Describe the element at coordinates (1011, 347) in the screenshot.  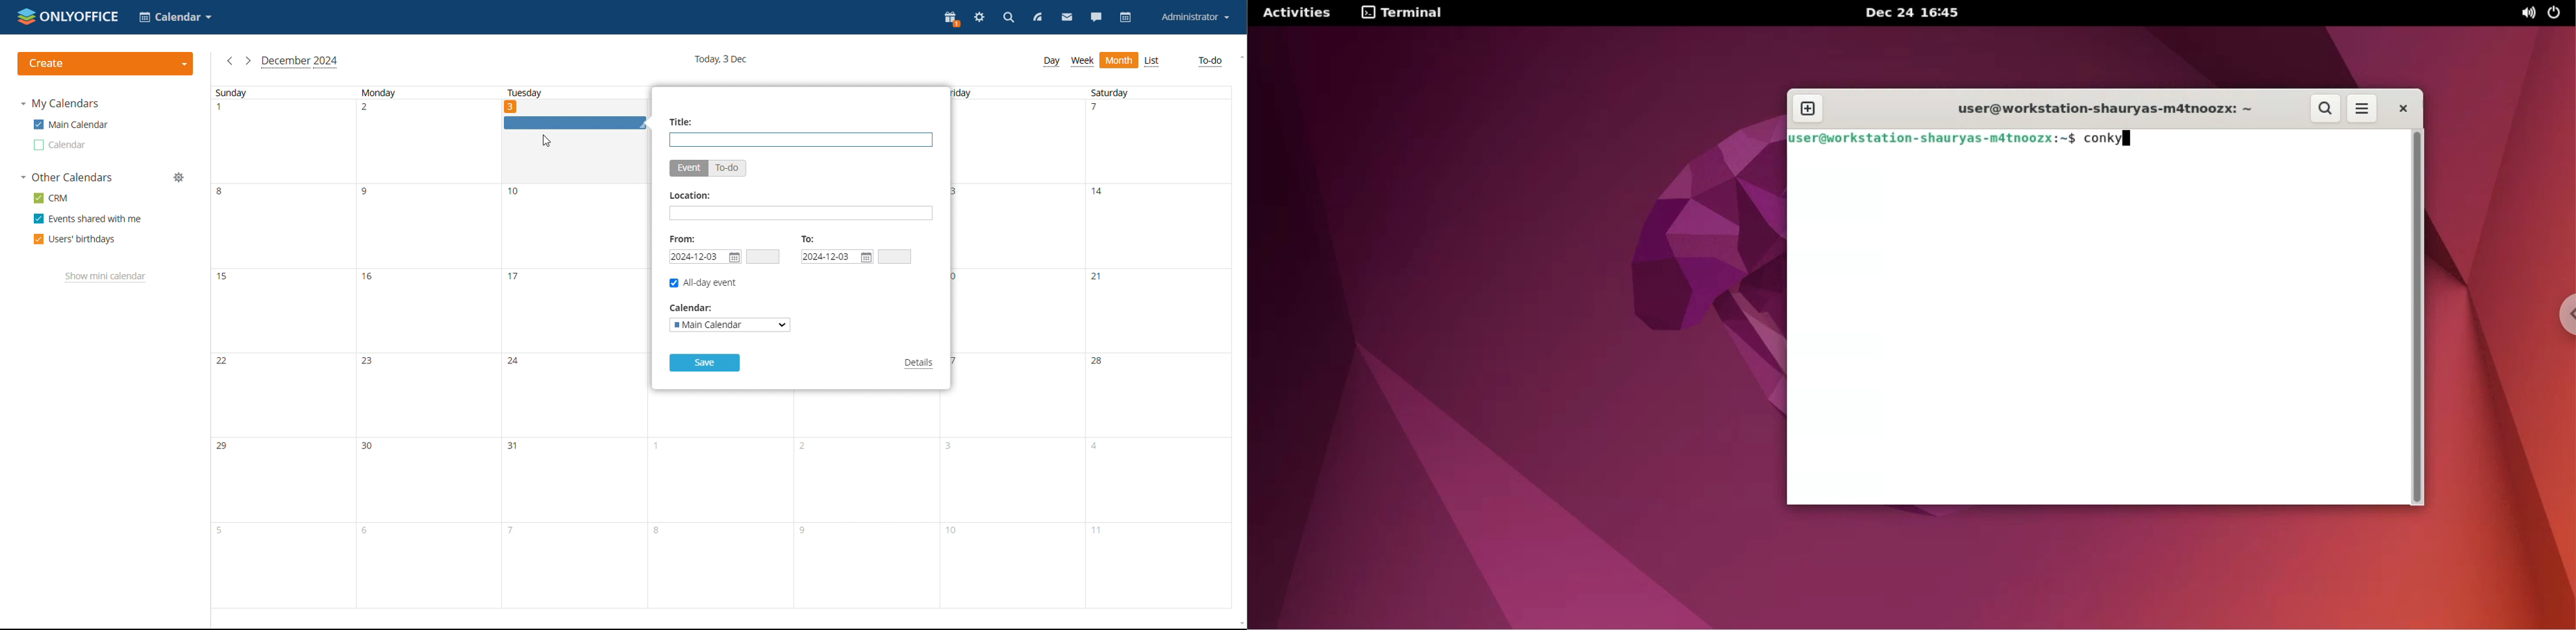
I see `friday` at that location.